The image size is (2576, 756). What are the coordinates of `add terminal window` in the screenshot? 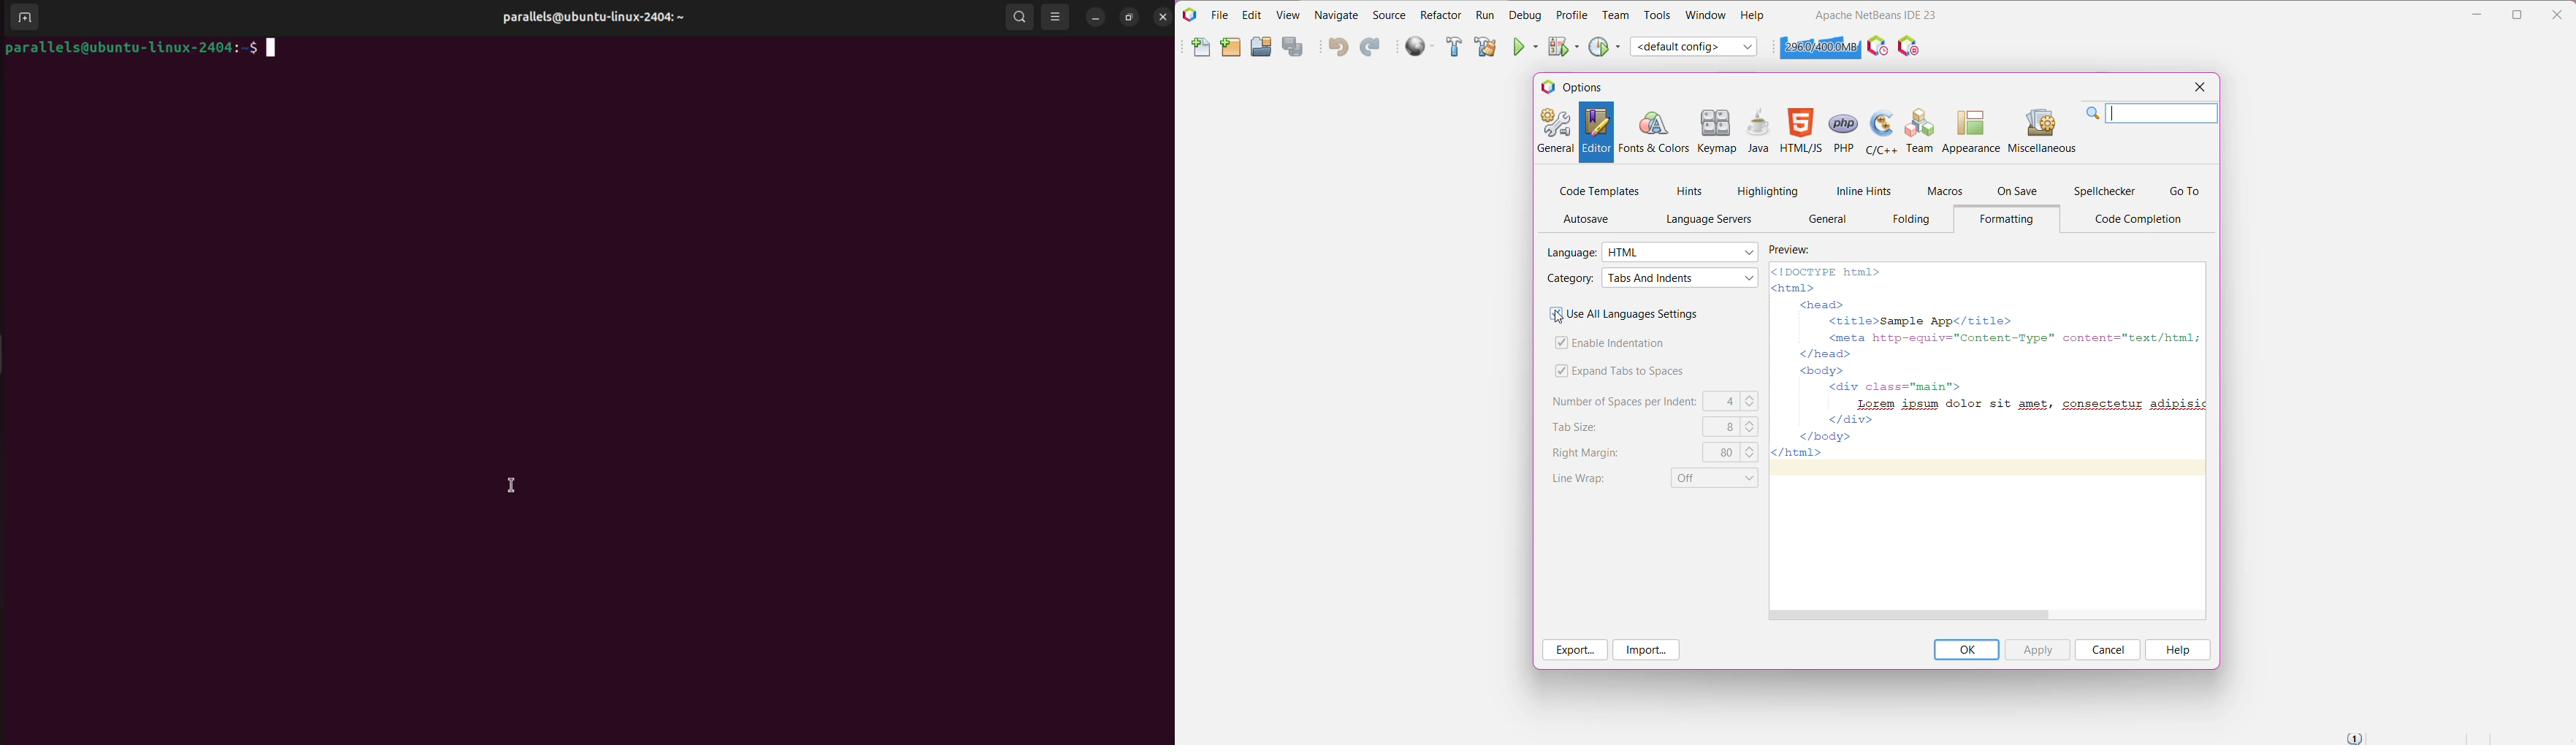 It's located at (21, 18).